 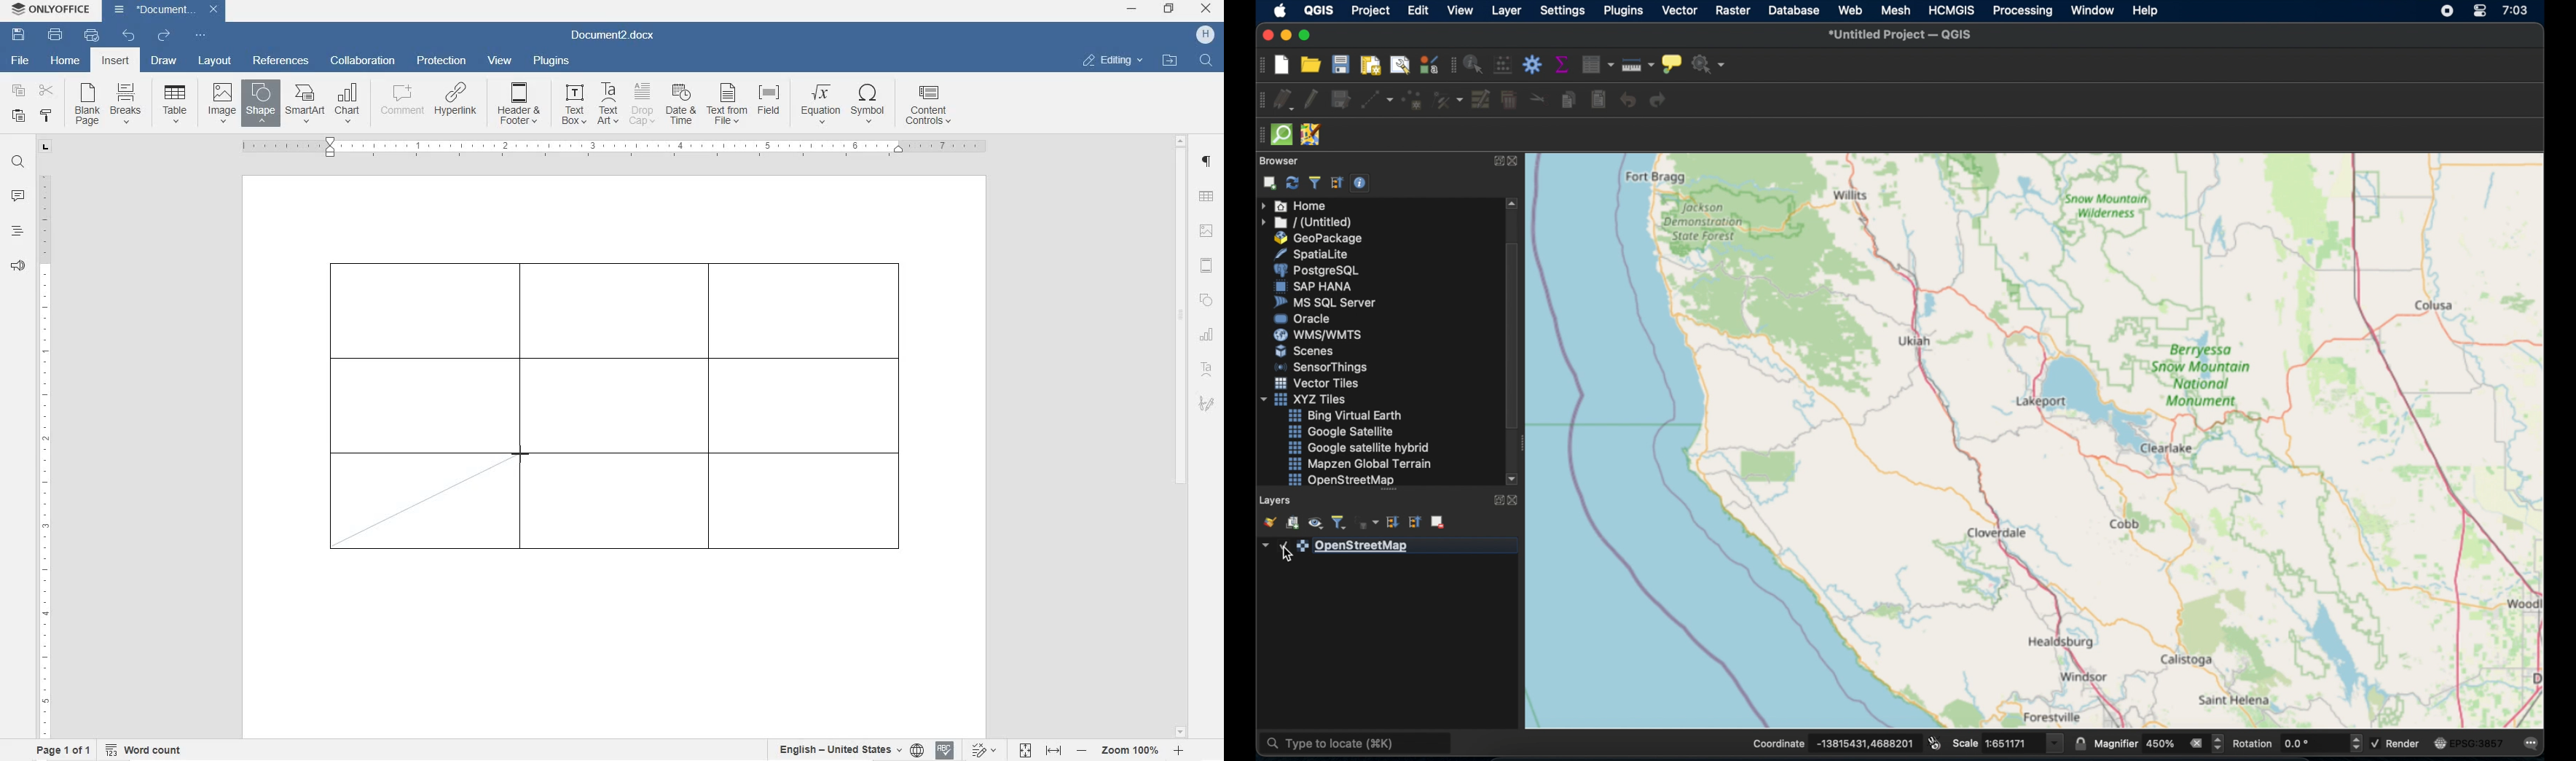 I want to click on image settings, so click(x=1206, y=232).